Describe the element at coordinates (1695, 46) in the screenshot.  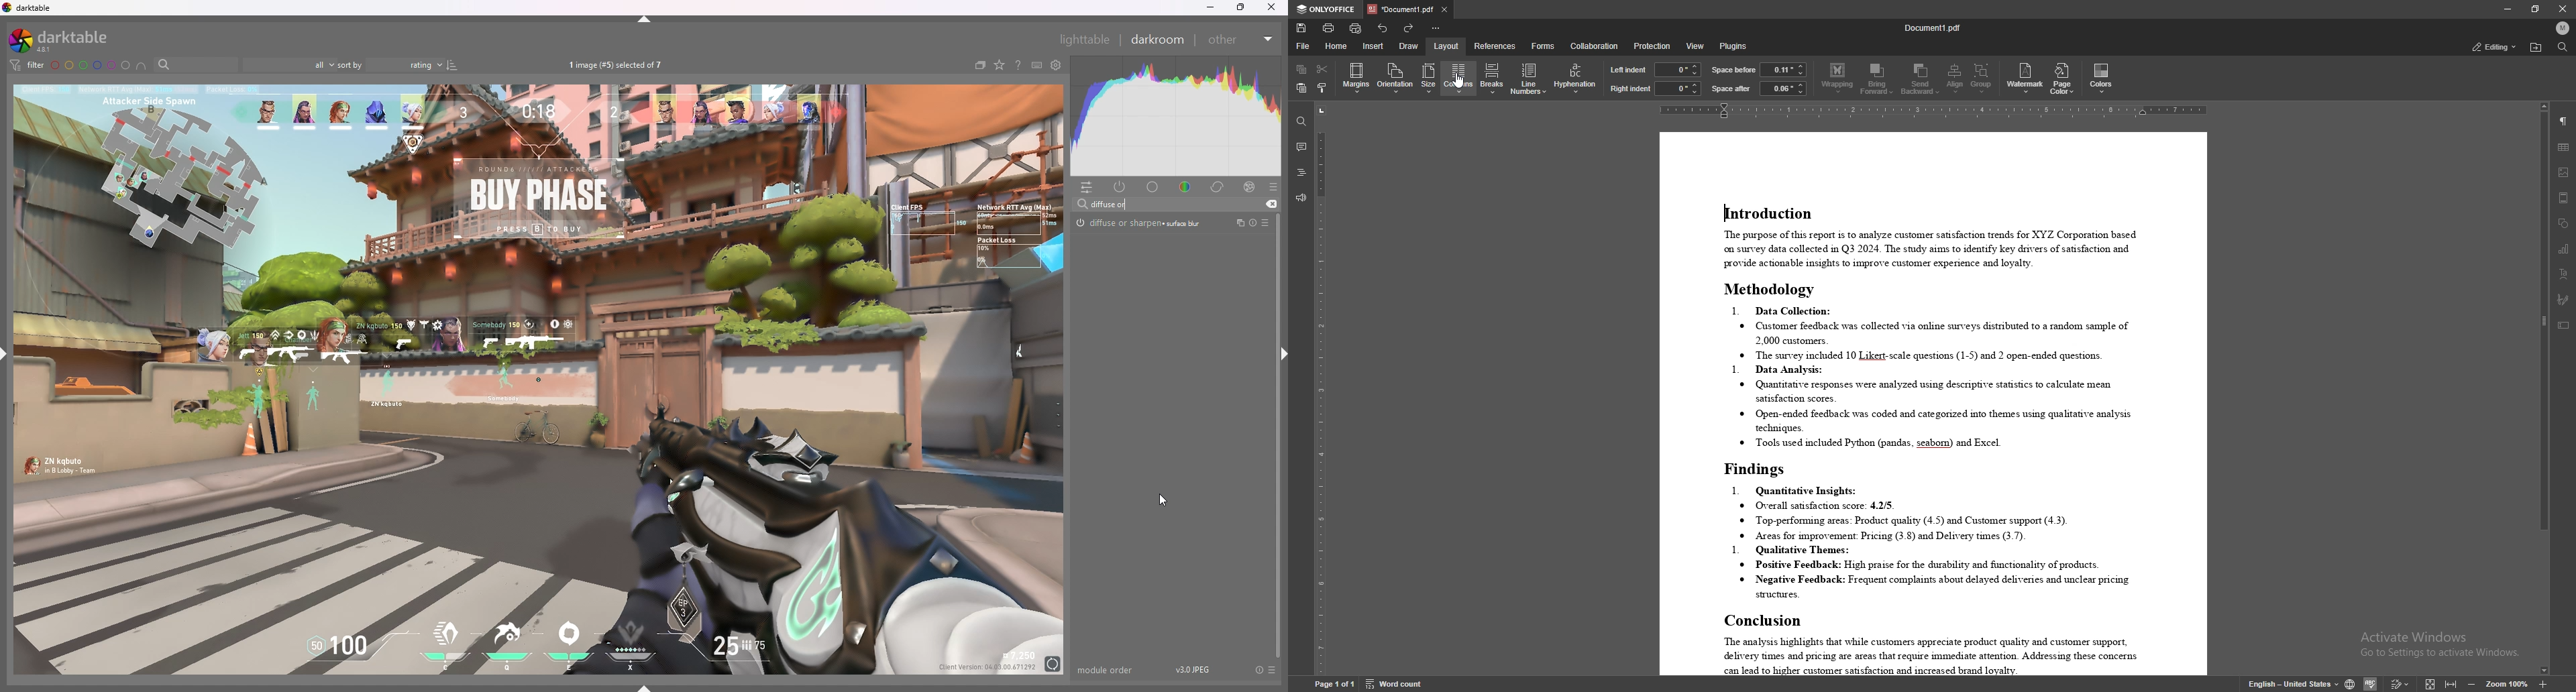
I see `view` at that location.